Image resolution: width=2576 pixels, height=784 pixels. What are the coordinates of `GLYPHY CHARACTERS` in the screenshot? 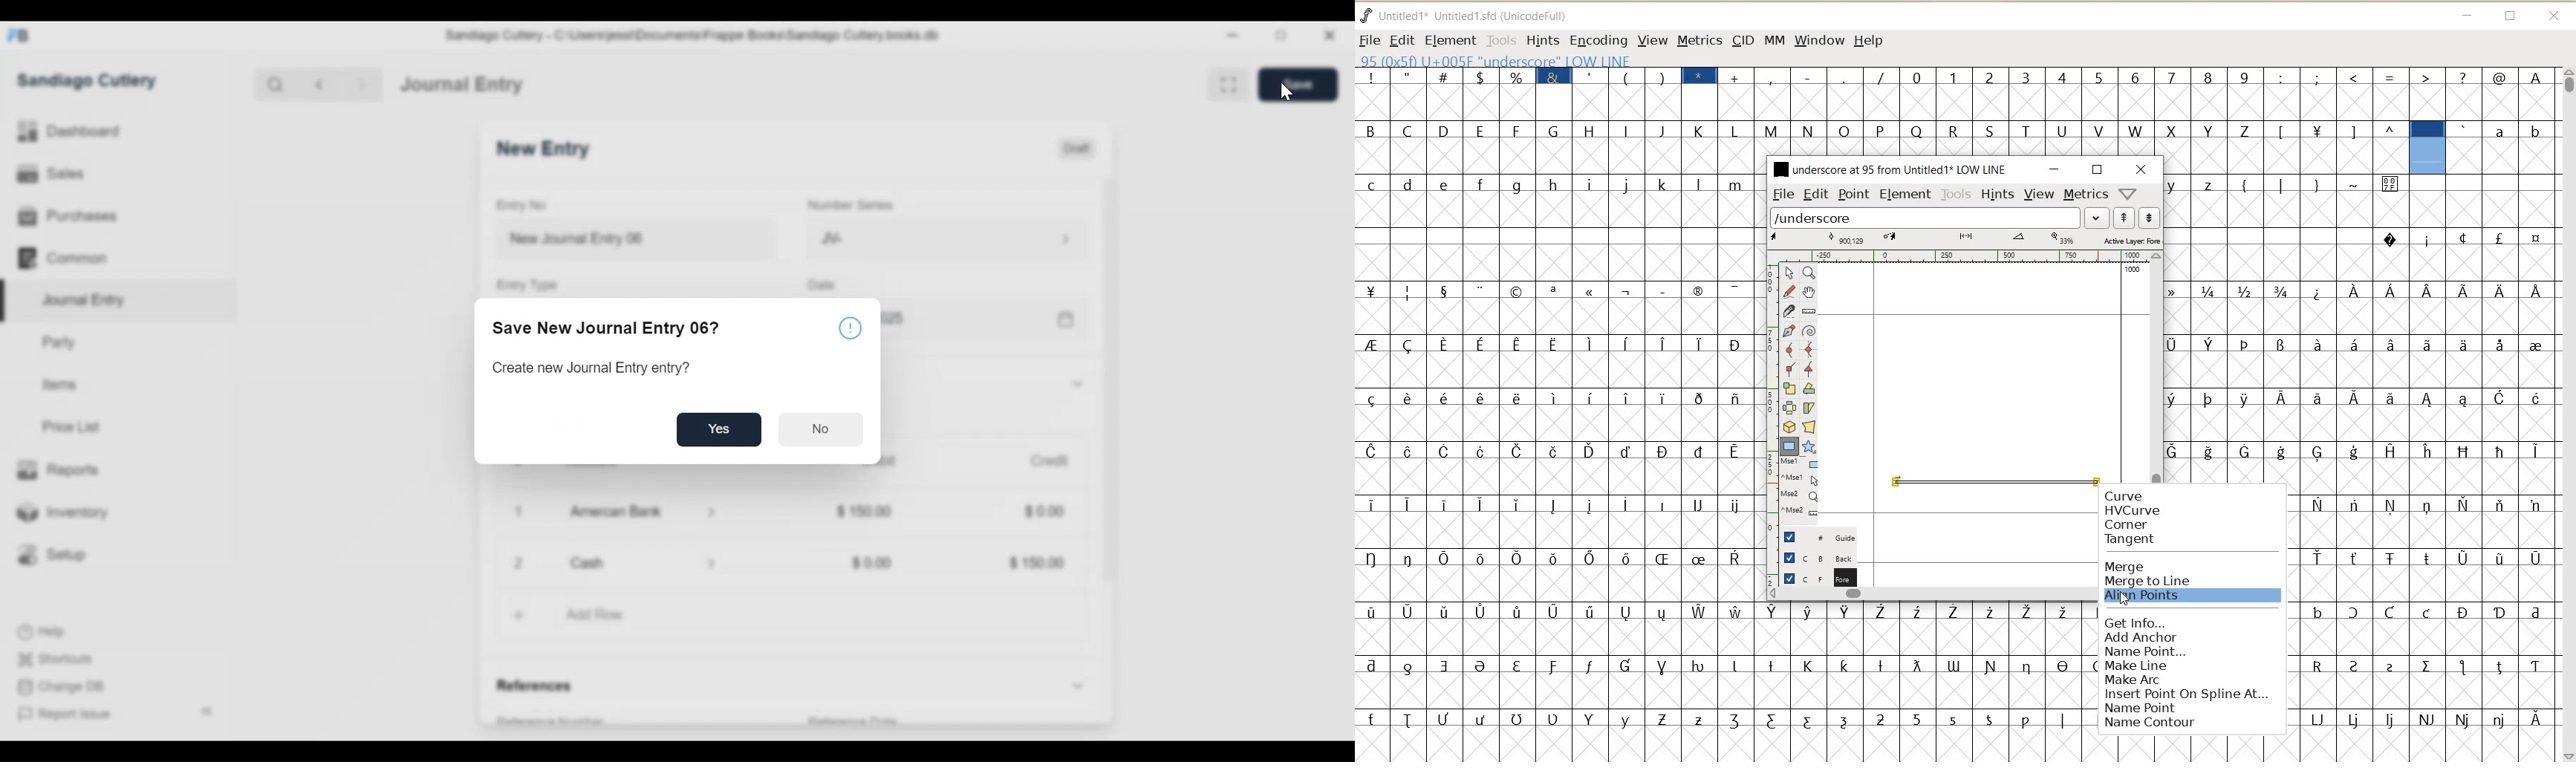 It's located at (1556, 405).